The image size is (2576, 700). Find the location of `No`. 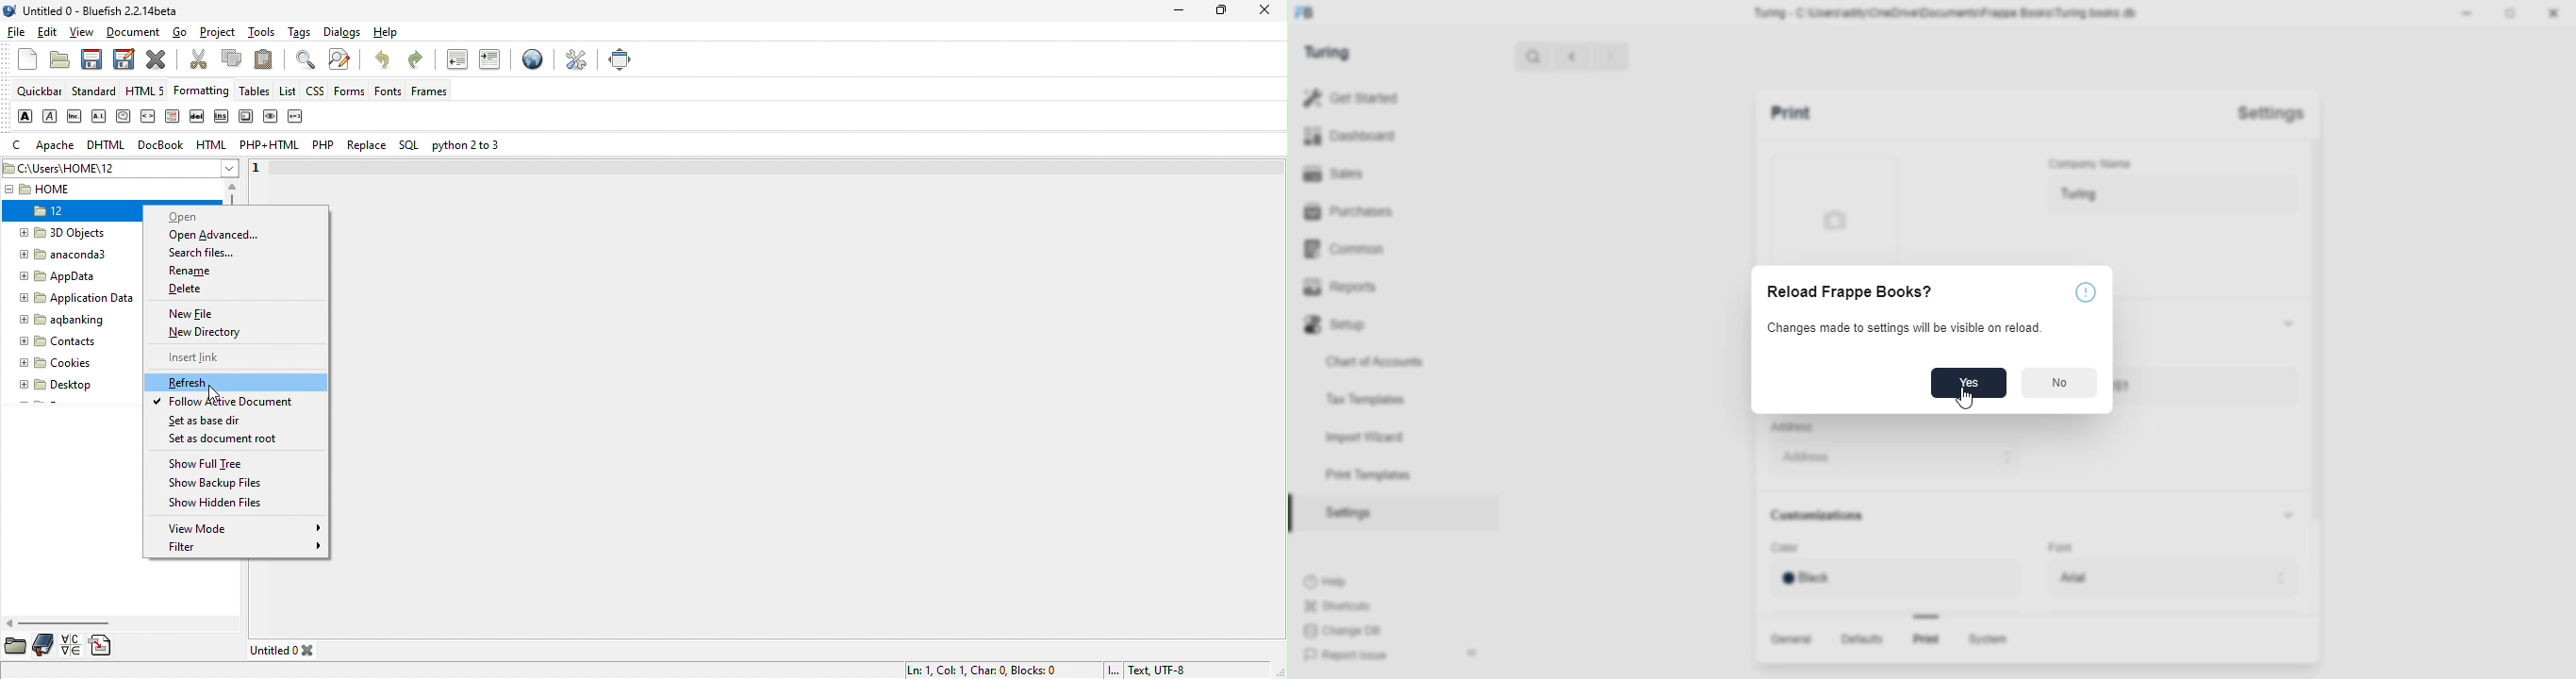

No is located at coordinates (2060, 383).